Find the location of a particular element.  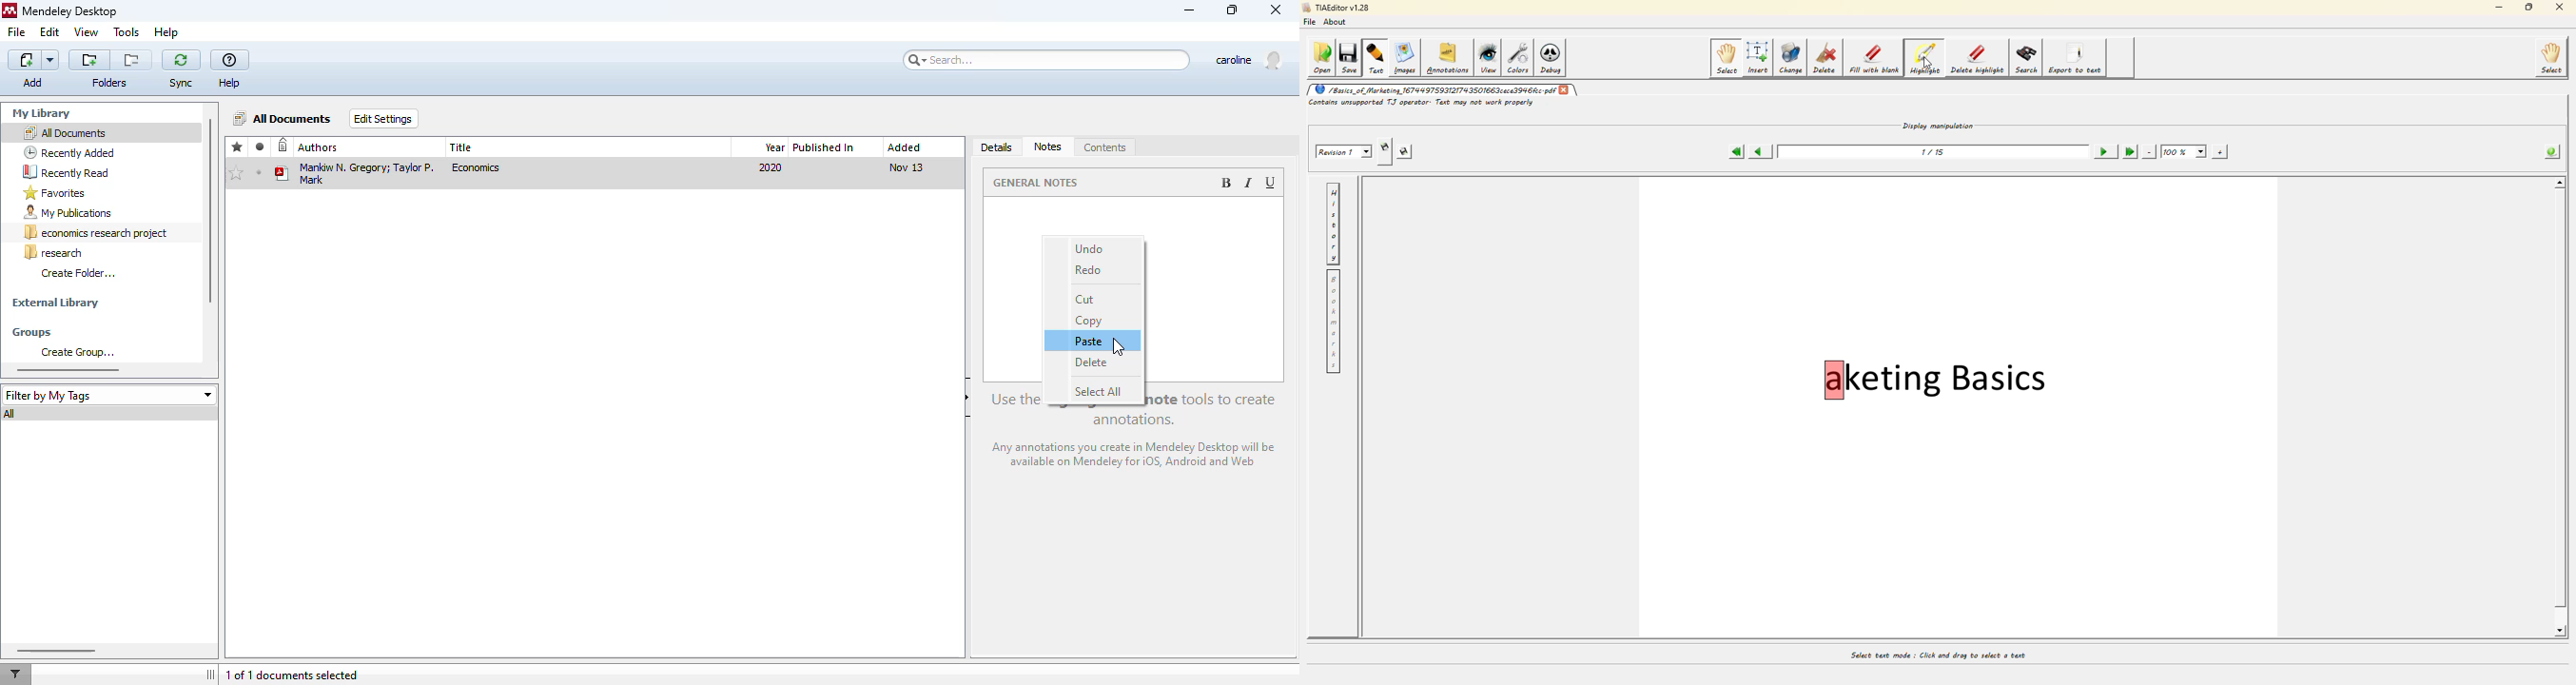

hide is located at coordinates (968, 397).